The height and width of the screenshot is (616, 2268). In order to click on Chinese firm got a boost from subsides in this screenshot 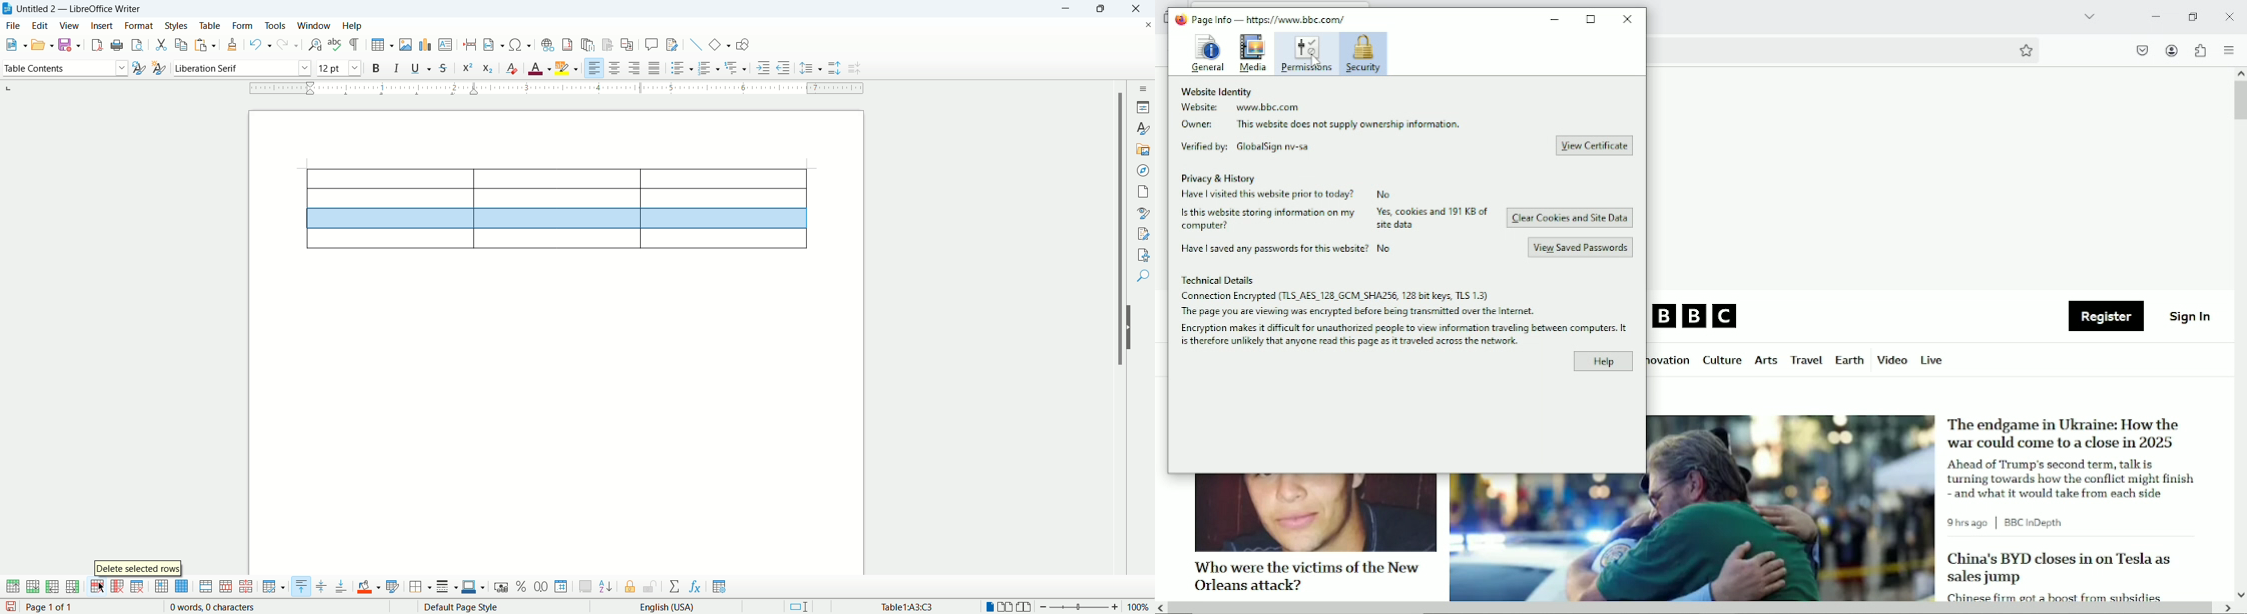, I will do `click(2054, 595)`.